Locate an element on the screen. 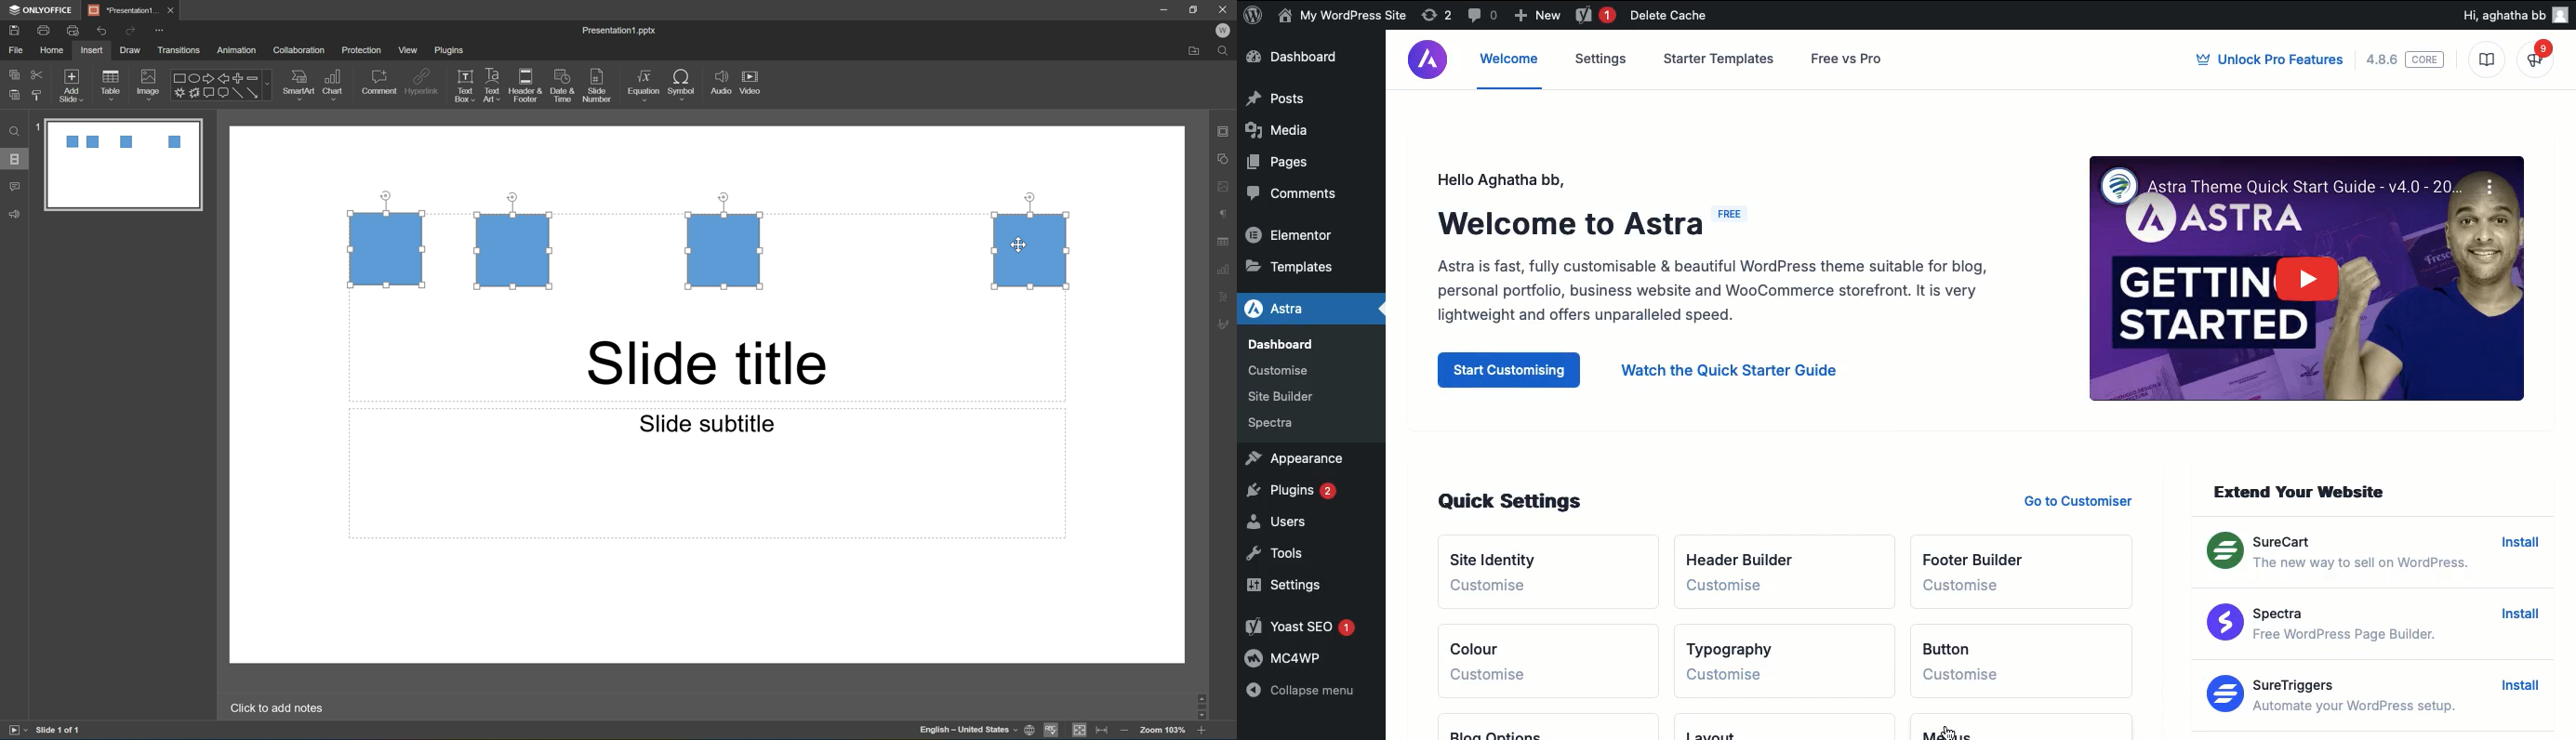 The width and height of the screenshot is (2576, 756). slide title is located at coordinates (707, 364).